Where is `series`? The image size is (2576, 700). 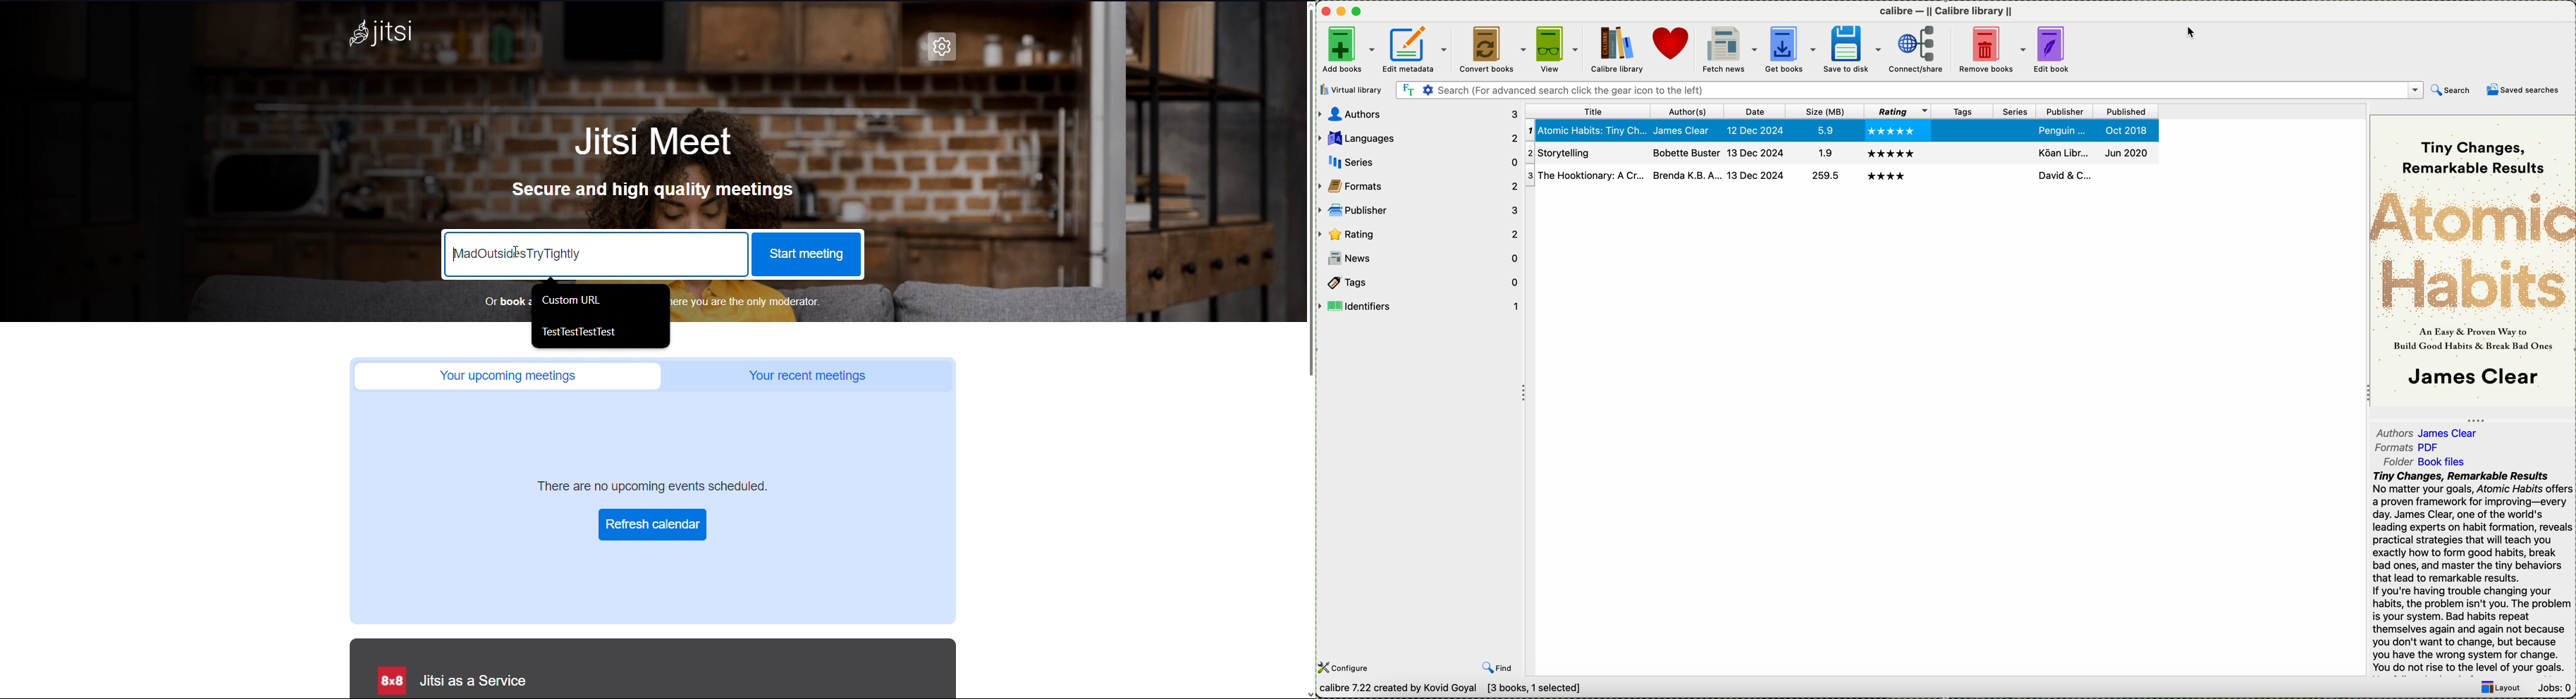
series is located at coordinates (1420, 162).